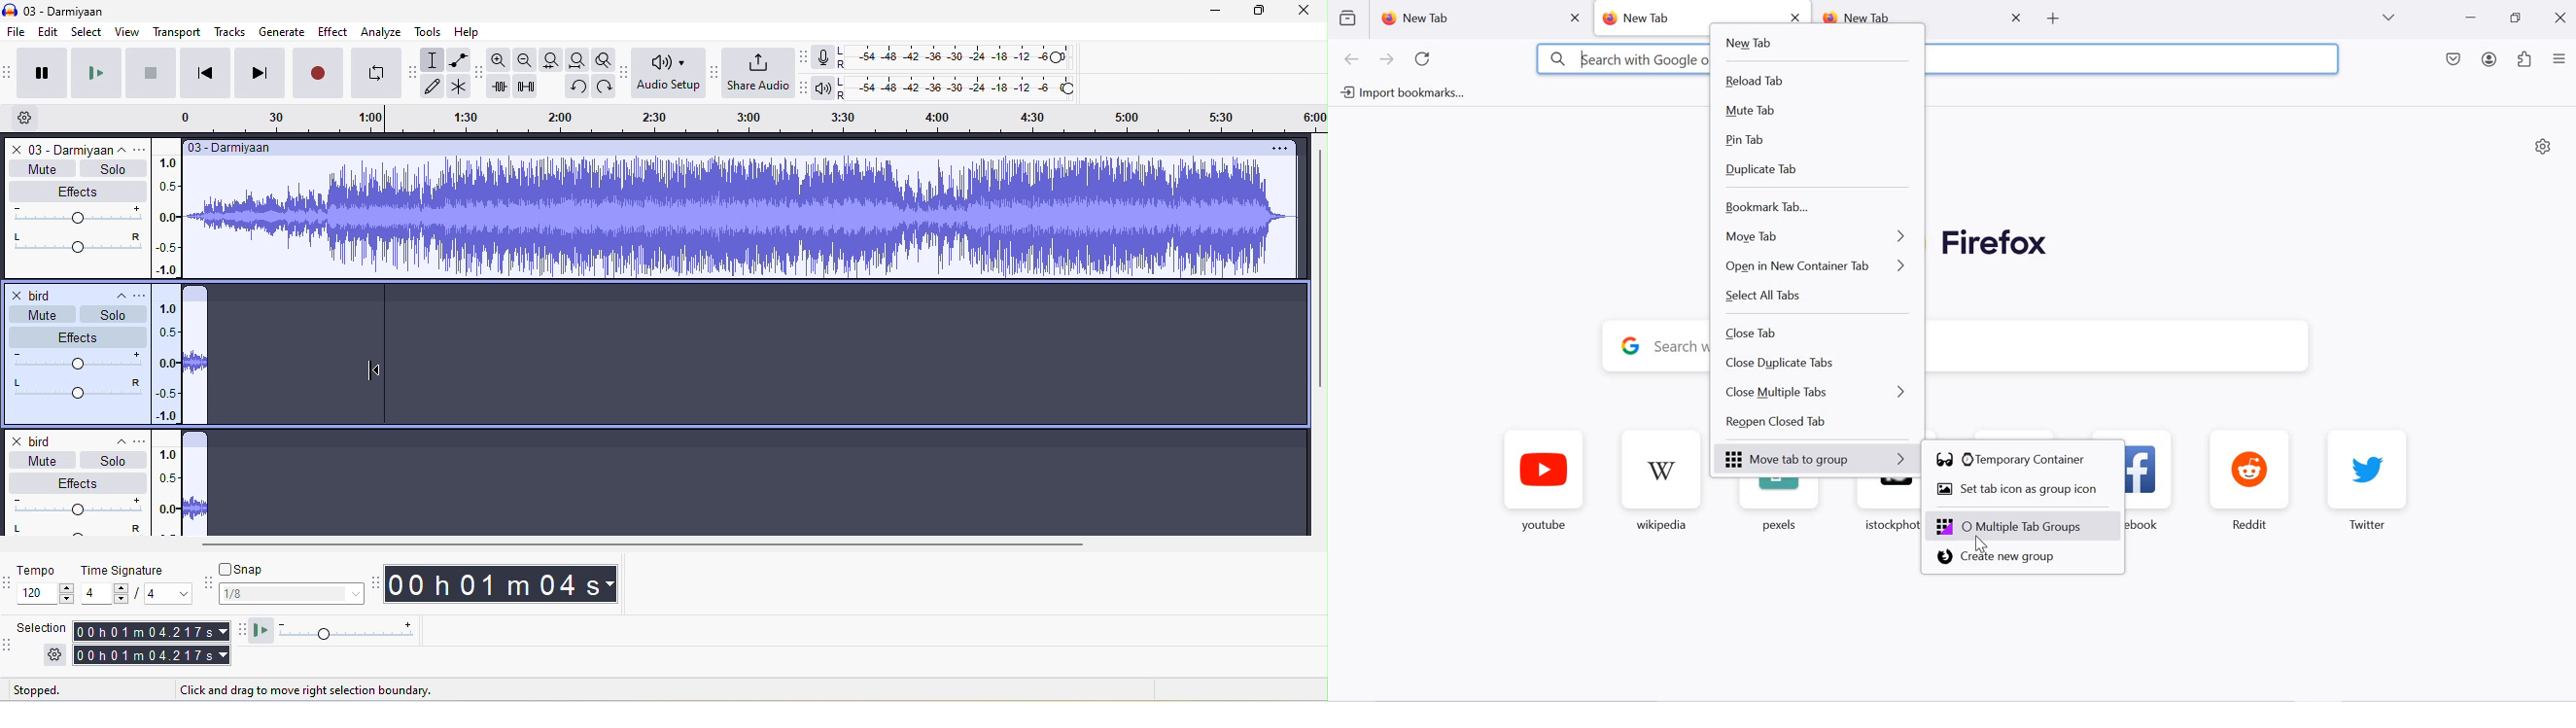 This screenshot has height=728, width=2576. What do you see at coordinates (1819, 263) in the screenshot?
I see `open in new container tab` at bounding box center [1819, 263].